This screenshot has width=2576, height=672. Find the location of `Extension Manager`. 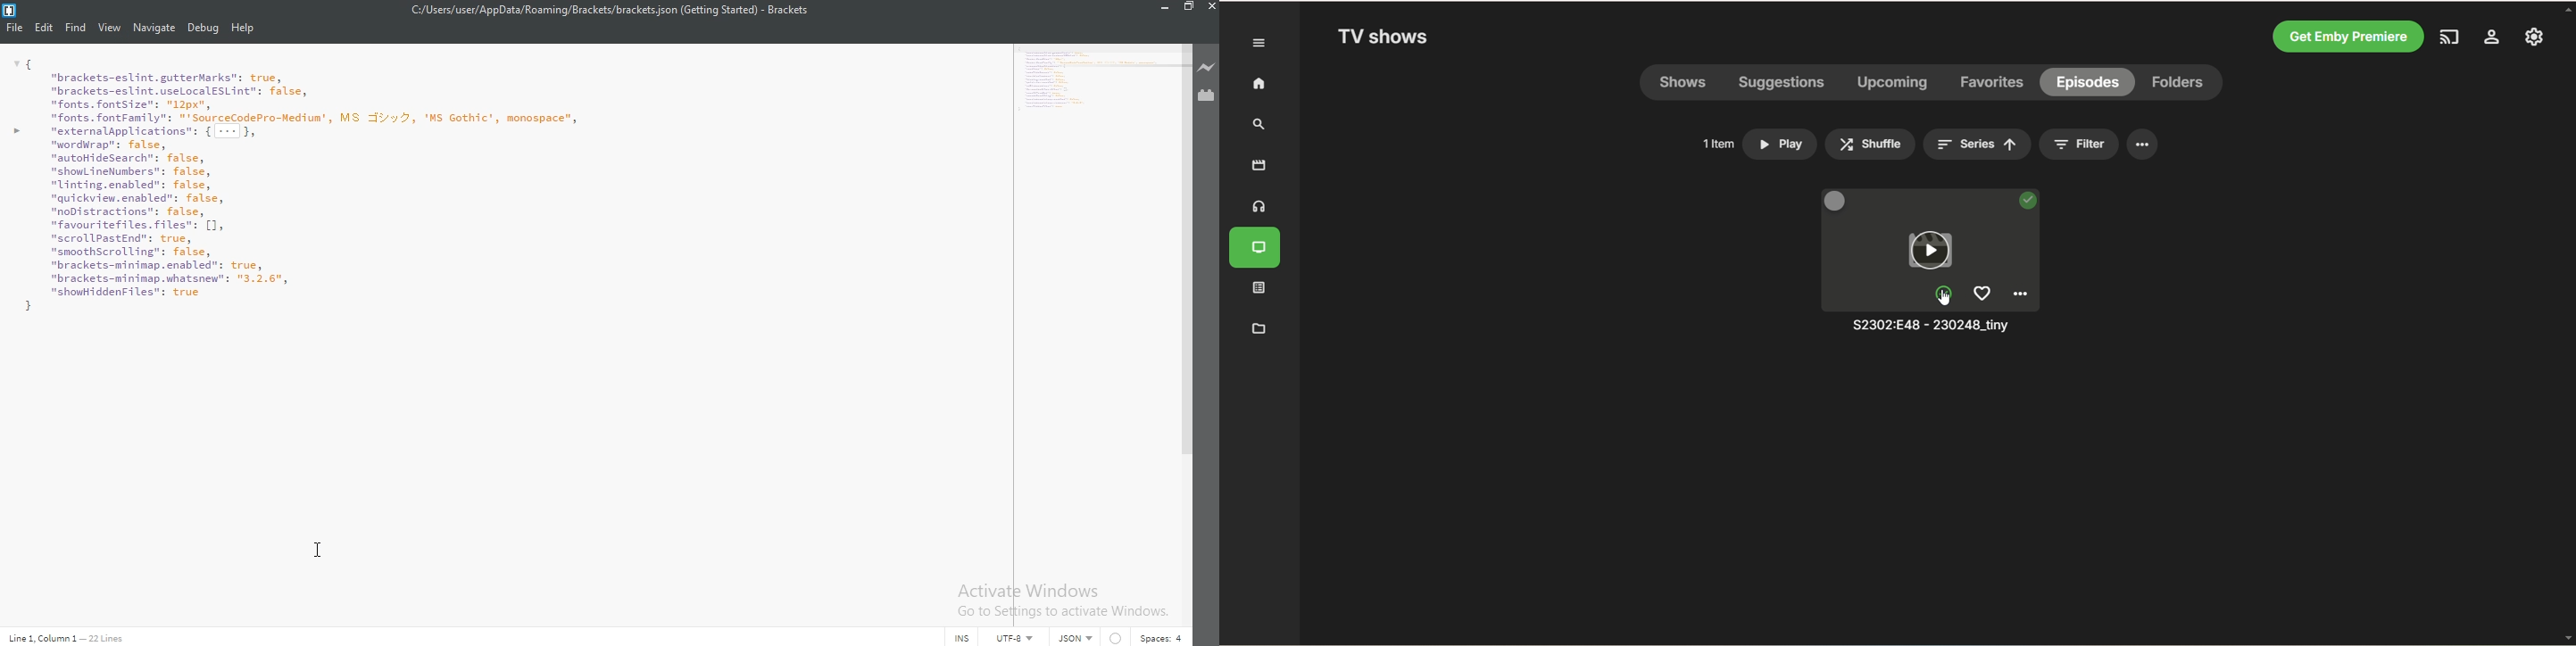

Extension Manager is located at coordinates (1207, 98).